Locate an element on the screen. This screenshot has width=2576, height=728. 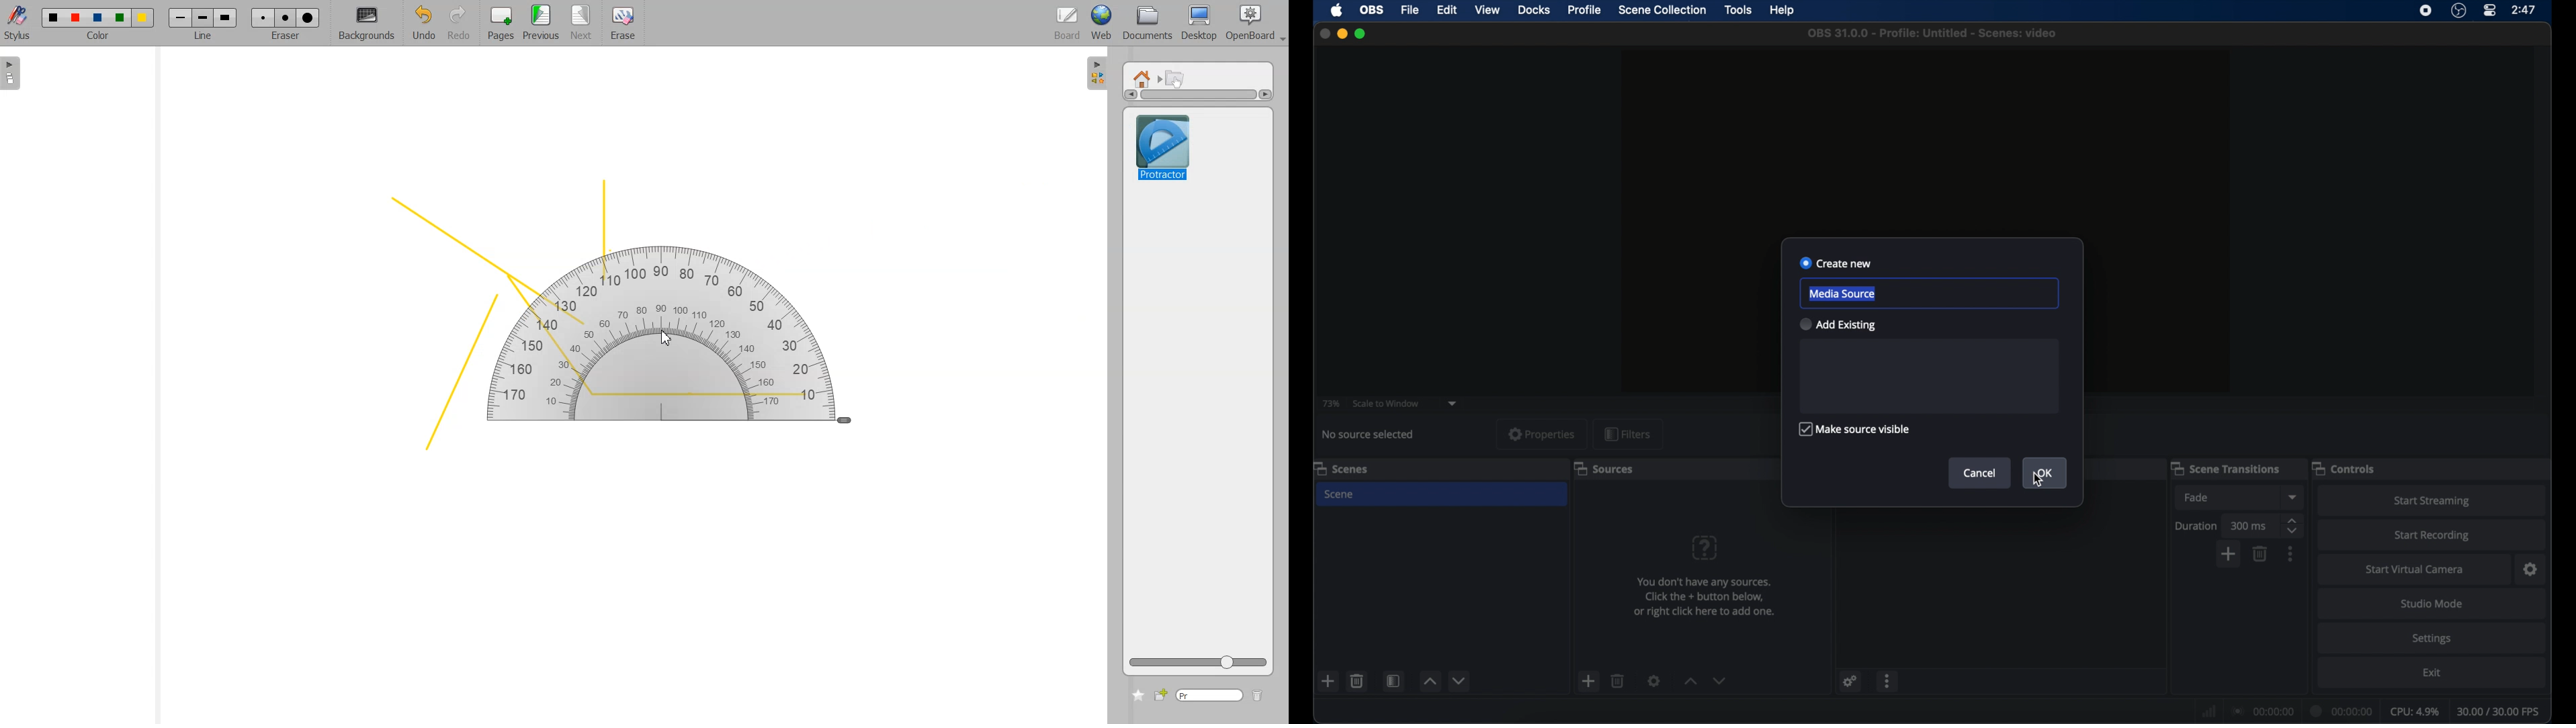
fps is located at coordinates (2499, 711).